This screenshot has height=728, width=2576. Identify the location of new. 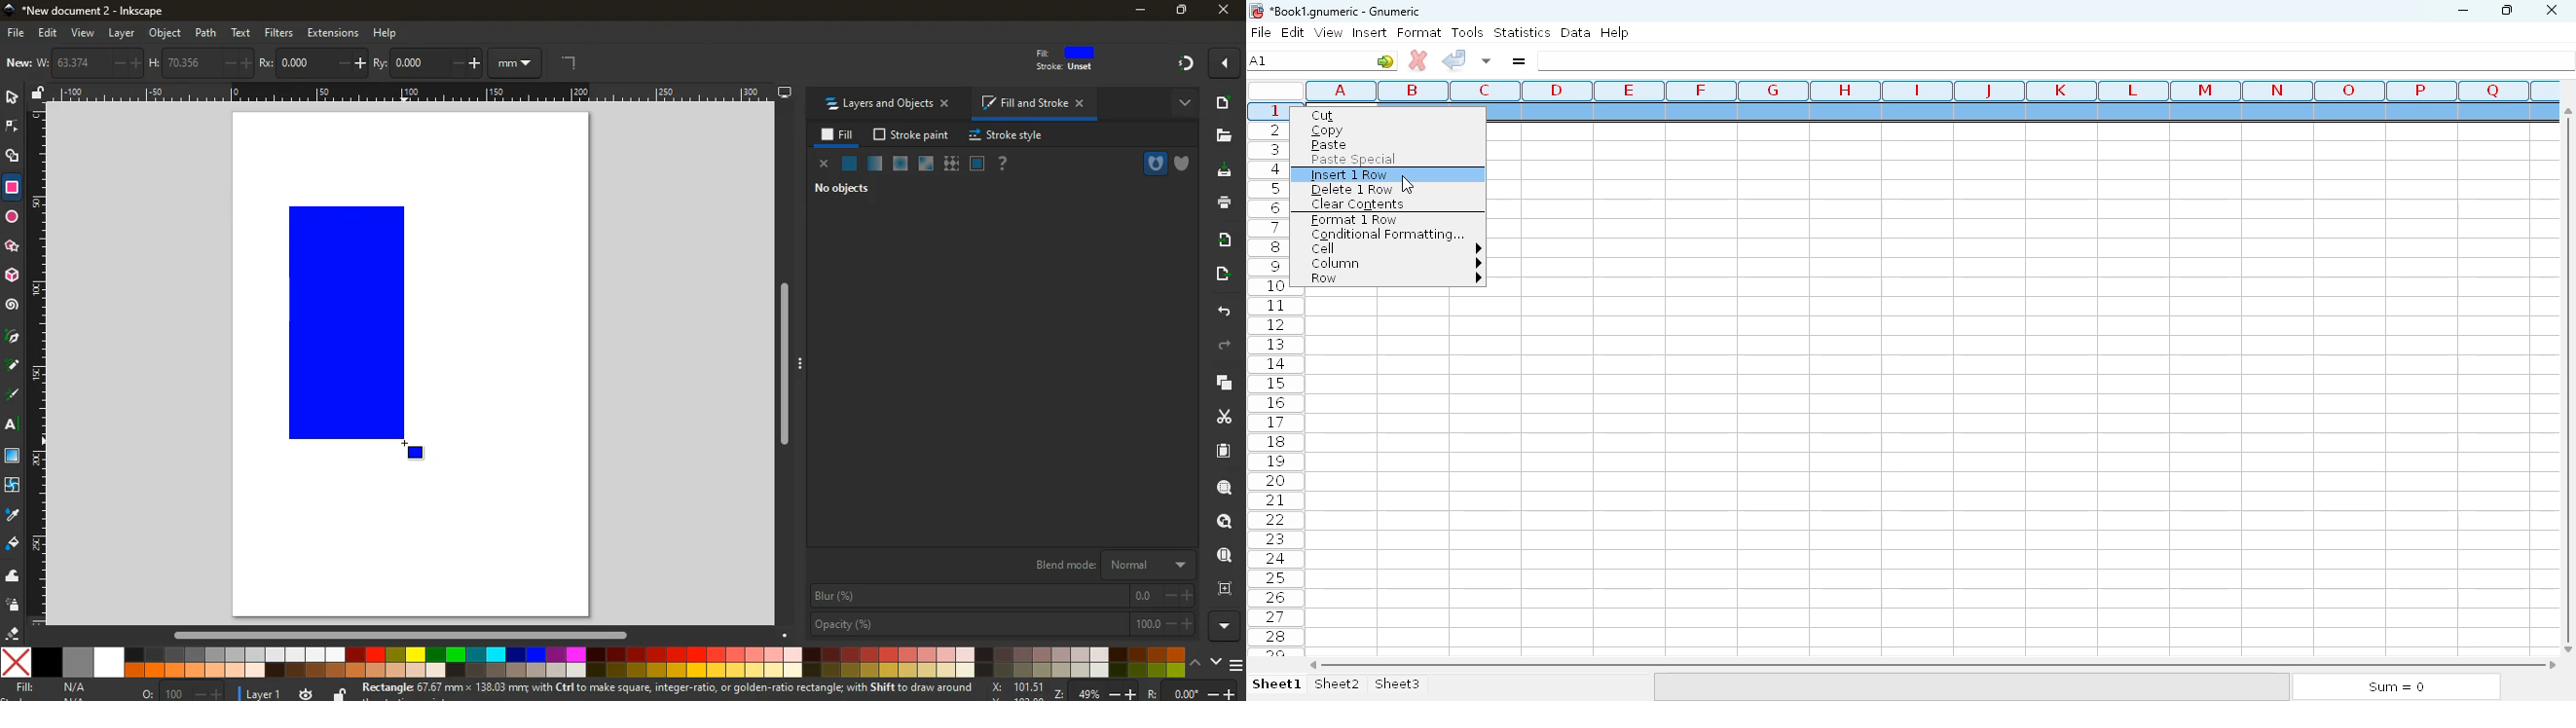
(18, 63).